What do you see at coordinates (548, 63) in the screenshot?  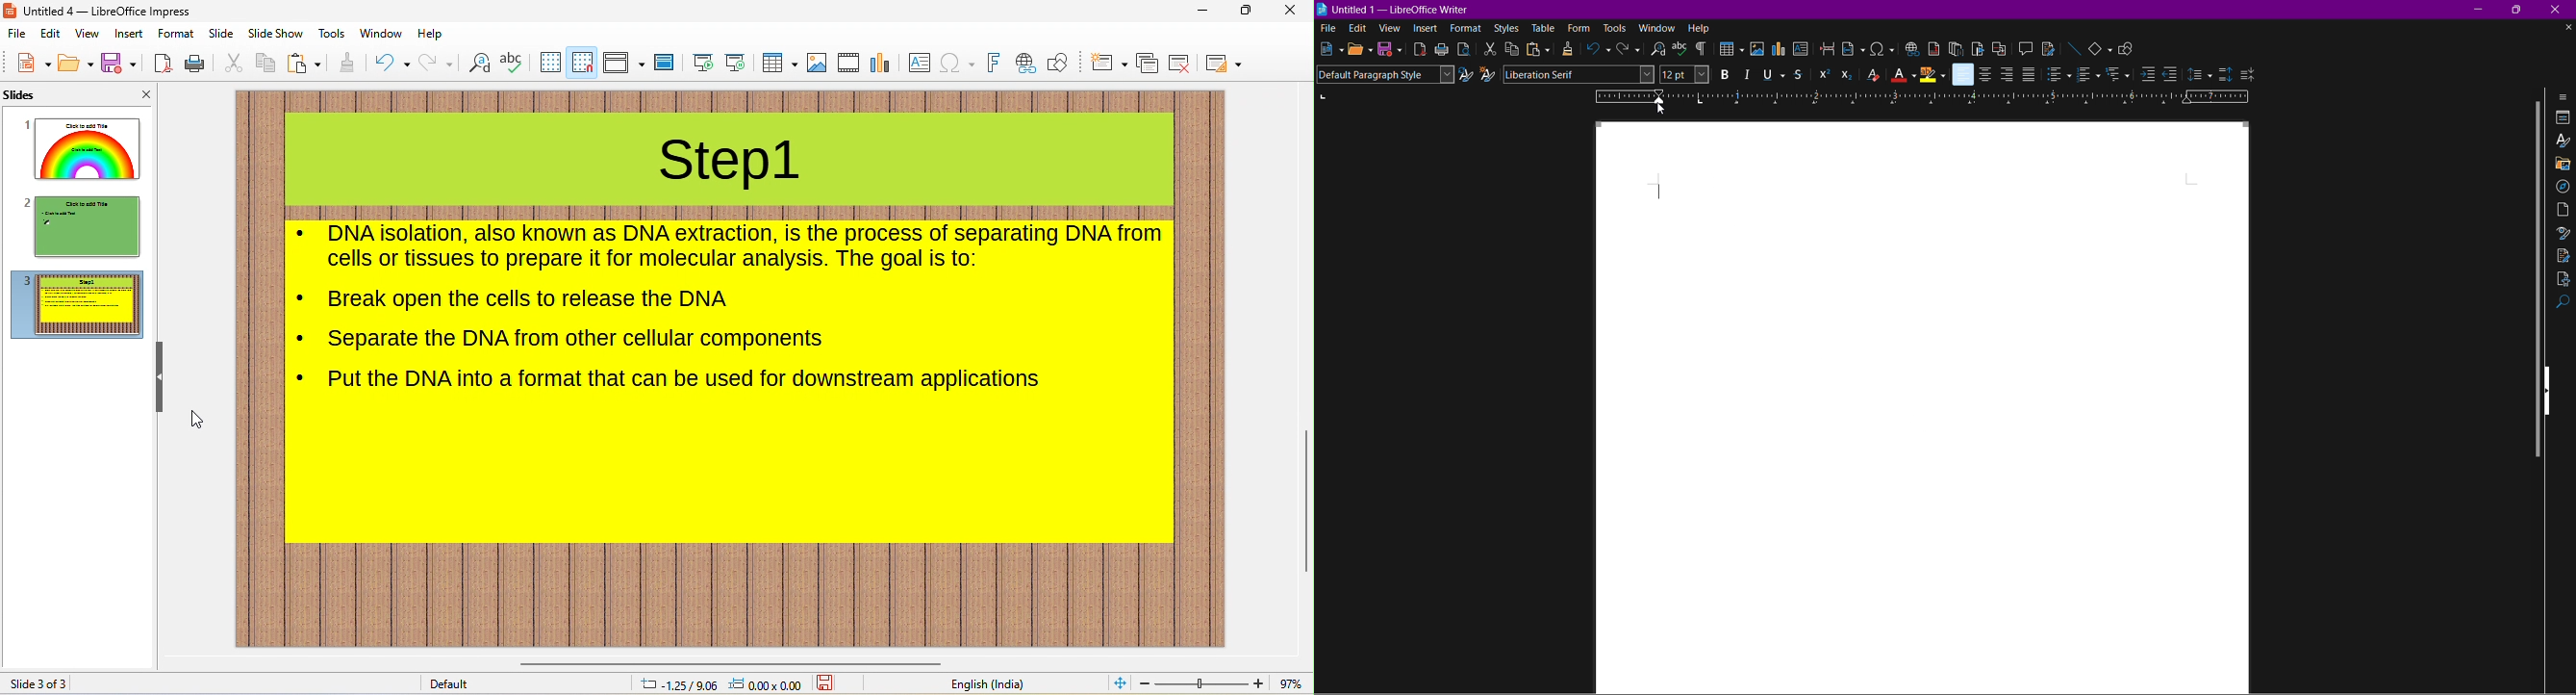 I see `display grid` at bounding box center [548, 63].